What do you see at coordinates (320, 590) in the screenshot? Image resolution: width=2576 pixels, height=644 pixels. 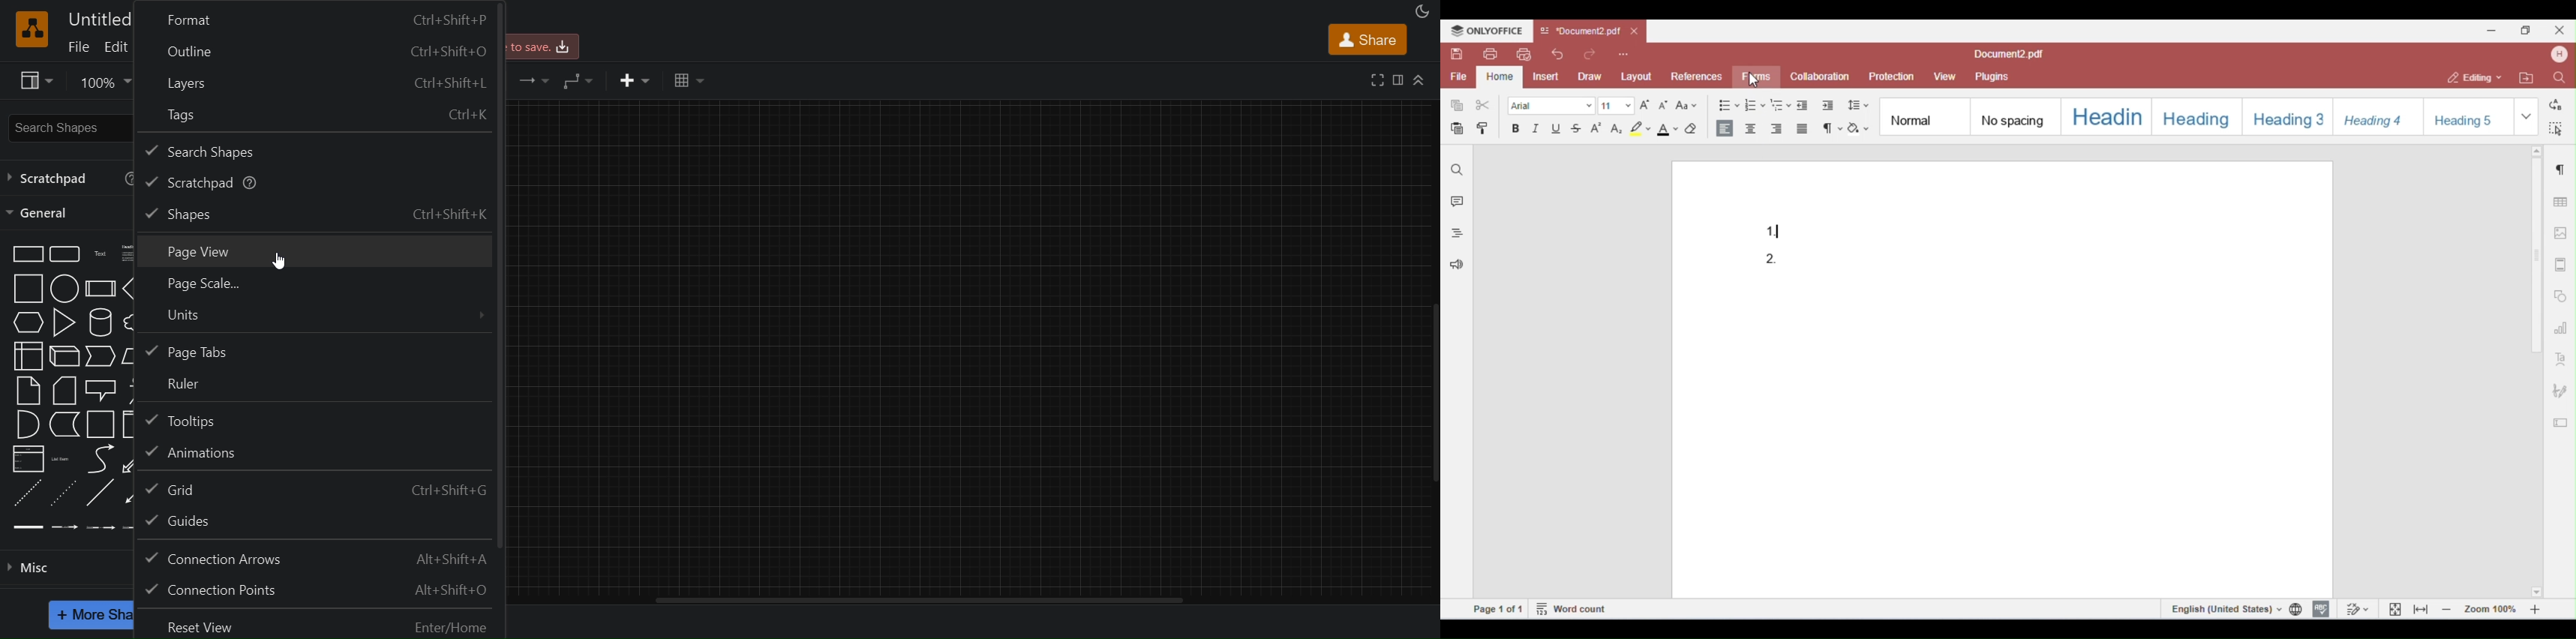 I see `connection points` at bounding box center [320, 590].